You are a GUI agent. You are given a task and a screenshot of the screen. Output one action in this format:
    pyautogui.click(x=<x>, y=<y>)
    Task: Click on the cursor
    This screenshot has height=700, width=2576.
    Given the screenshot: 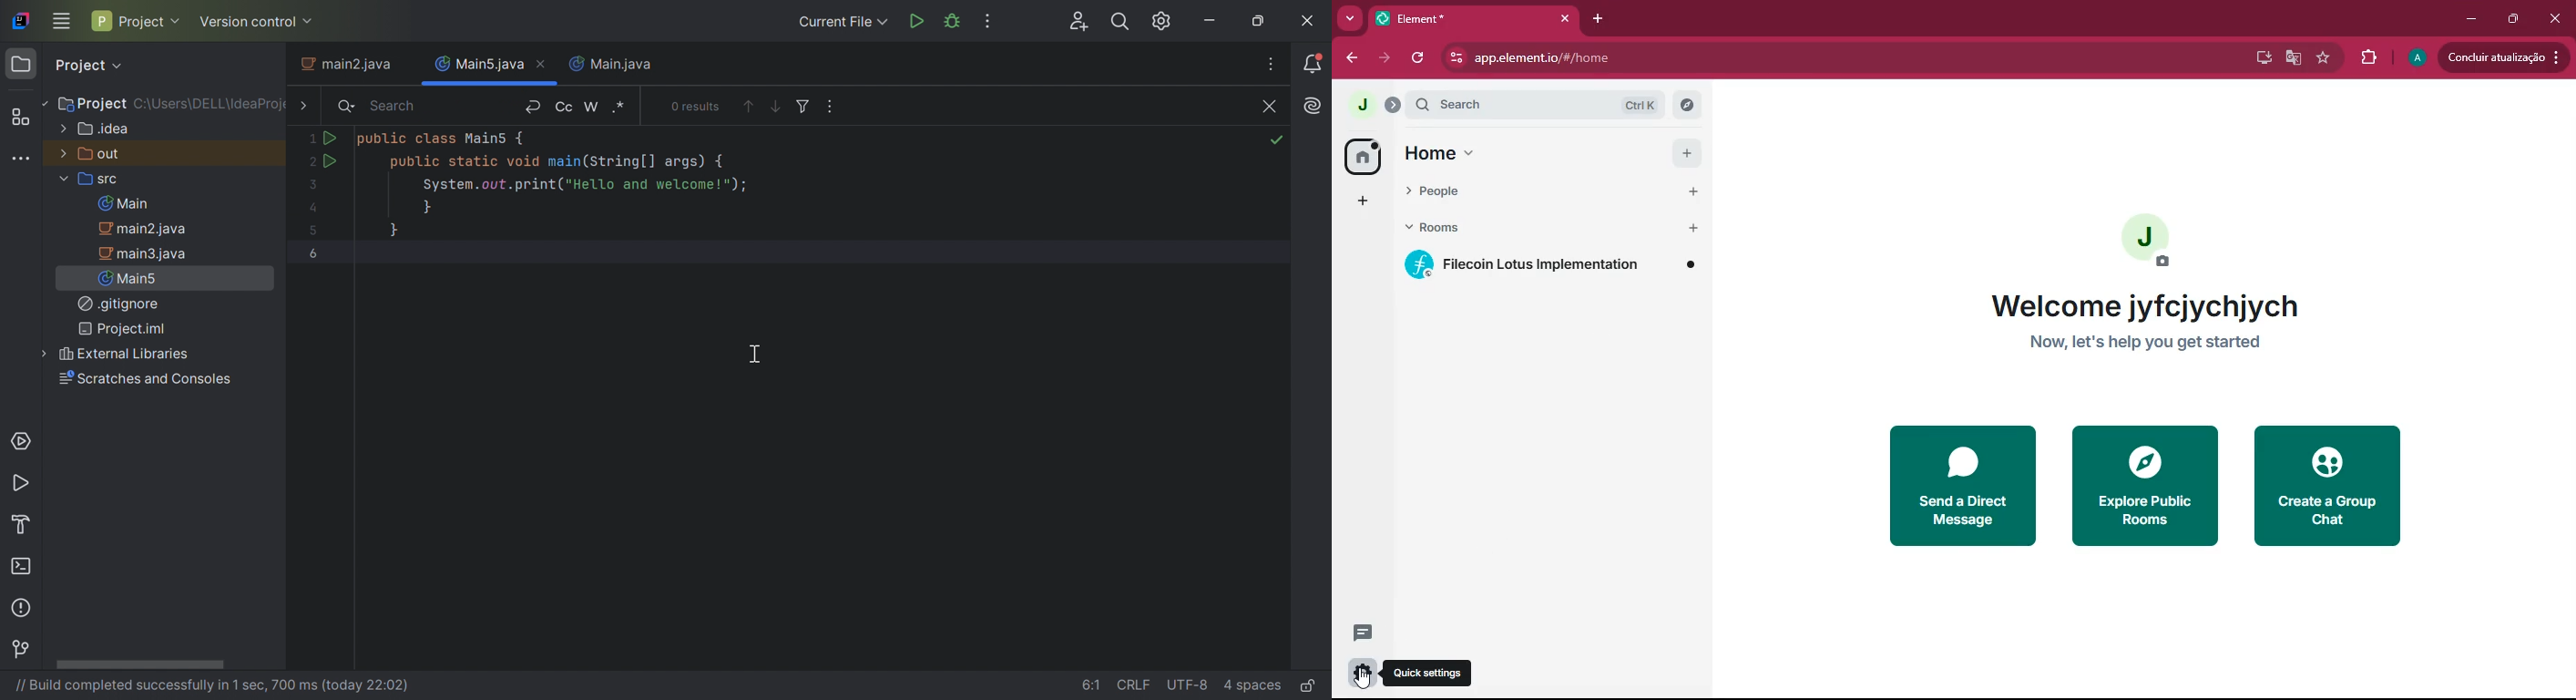 What is the action you would take?
    pyautogui.click(x=1363, y=679)
    